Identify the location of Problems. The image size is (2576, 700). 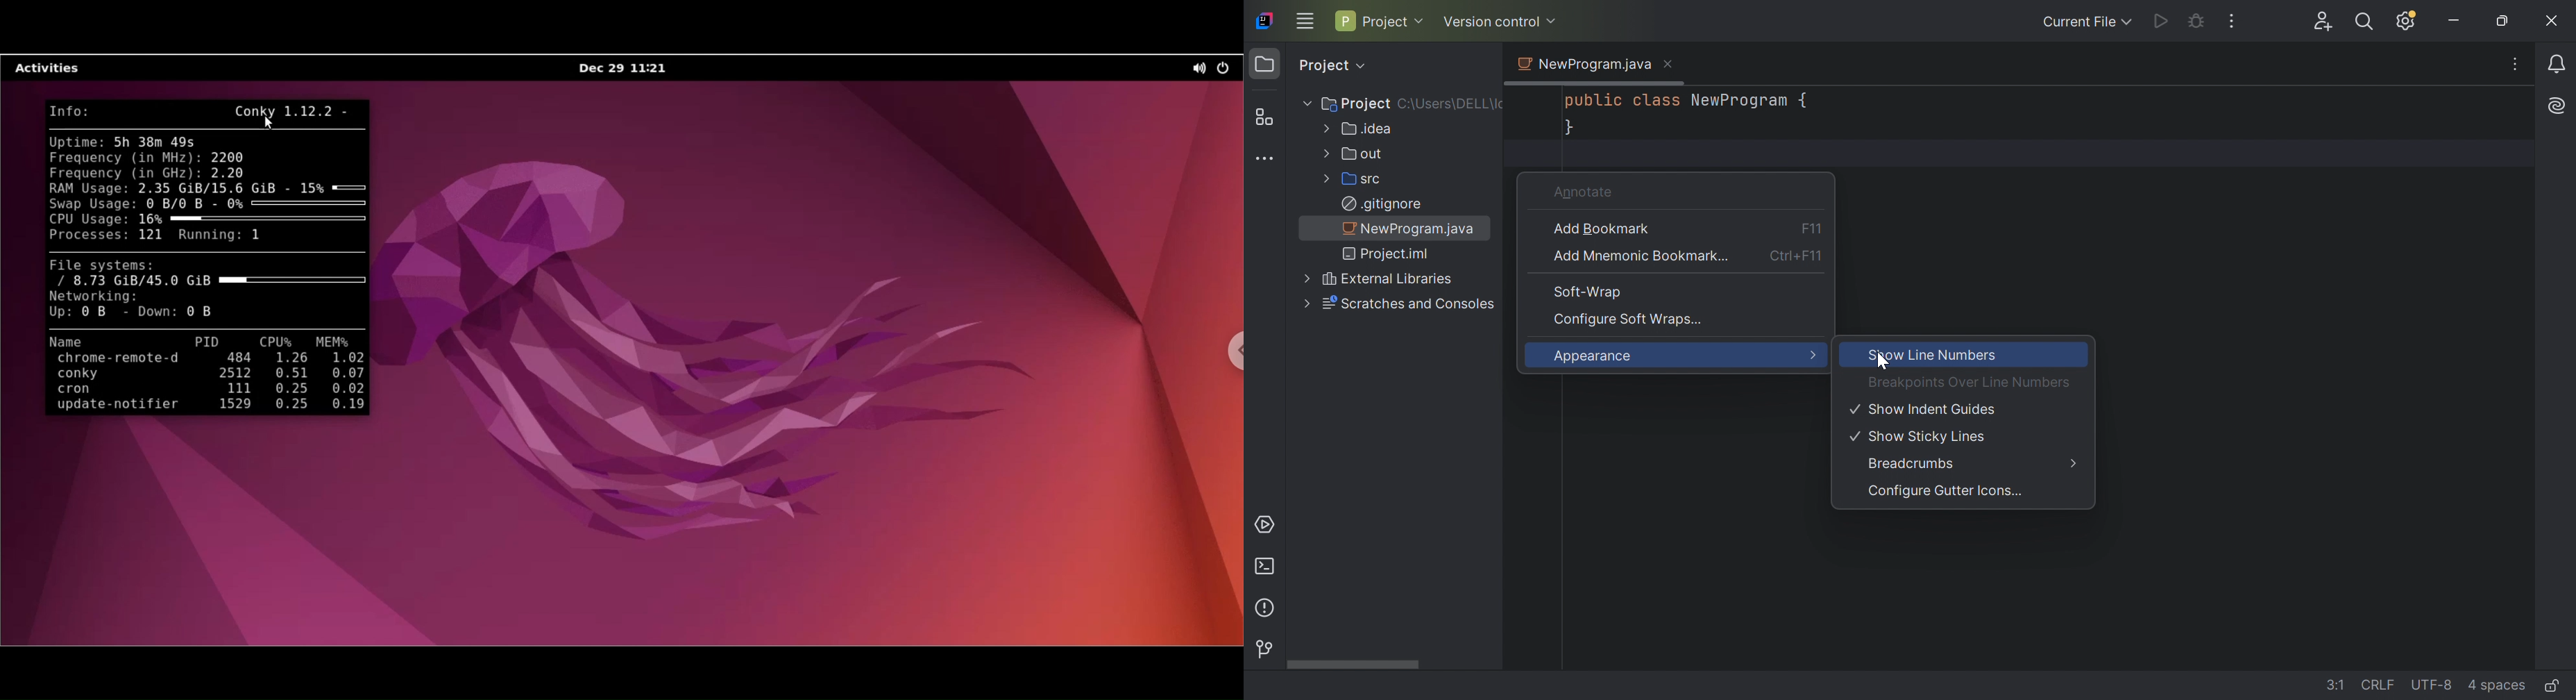
(1267, 607).